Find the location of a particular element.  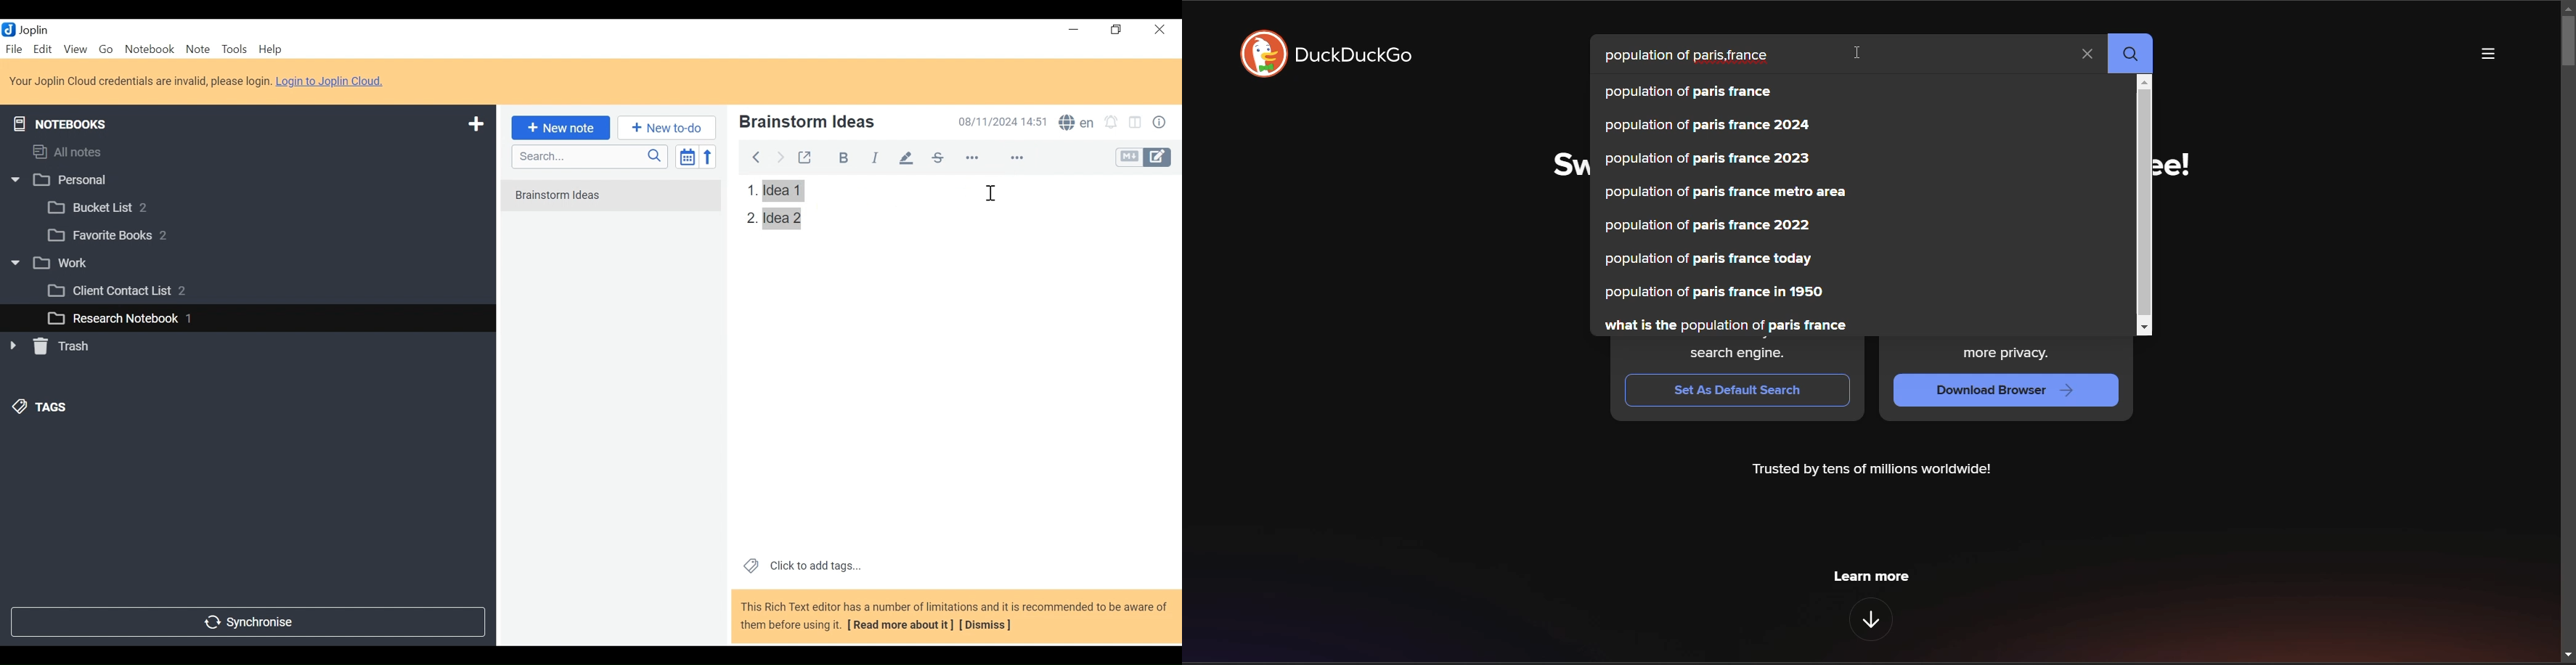

w |] Personal is located at coordinates (66, 181).